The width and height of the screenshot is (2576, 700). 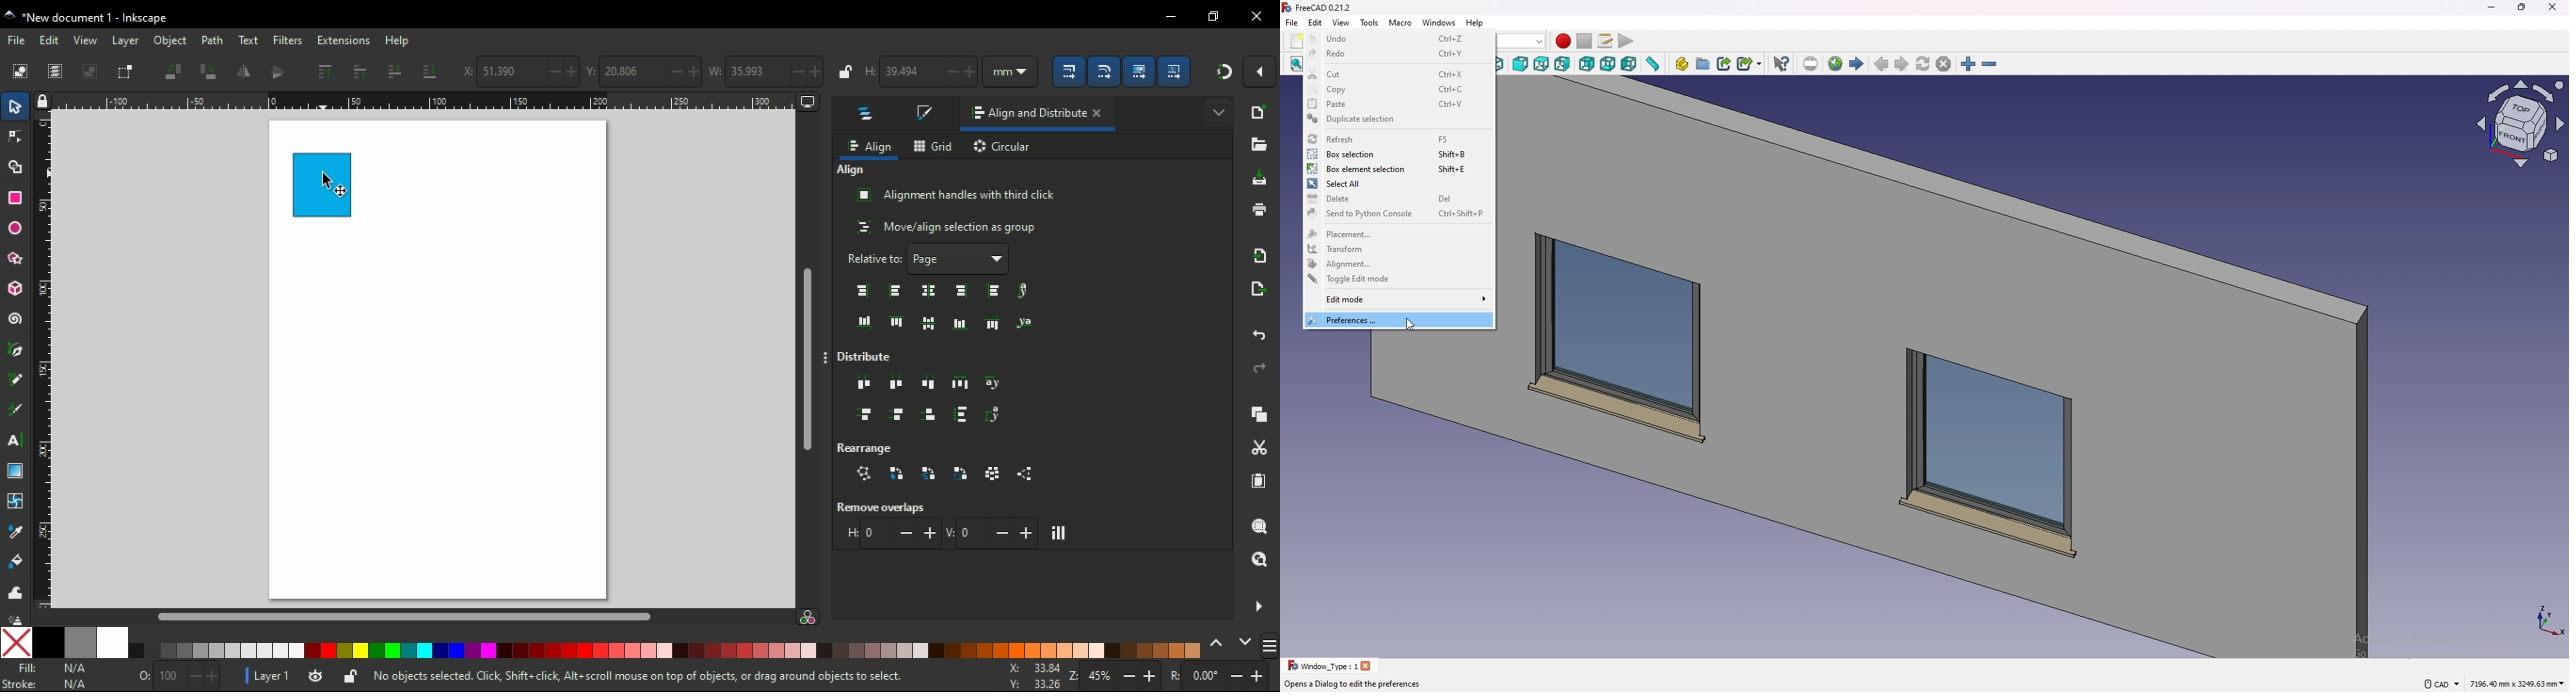 I want to click on align right edges, so click(x=963, y=291).